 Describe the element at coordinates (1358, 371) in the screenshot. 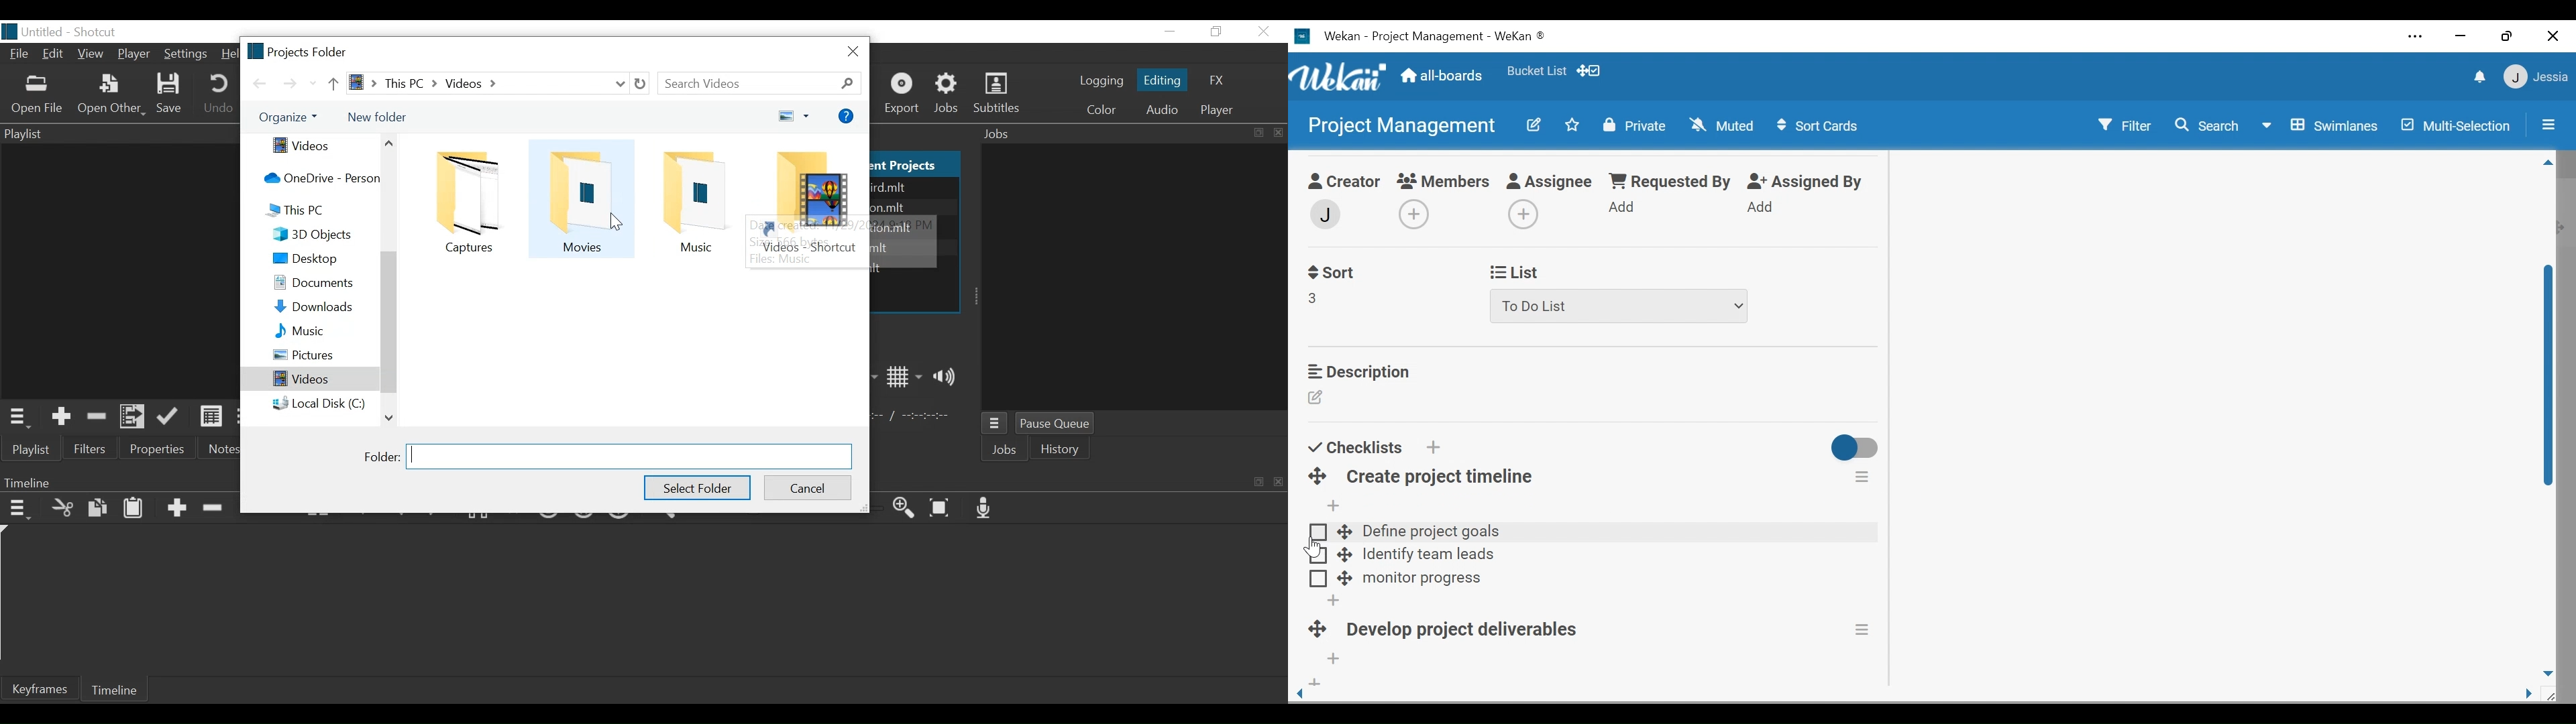

I see `Description` at that location.